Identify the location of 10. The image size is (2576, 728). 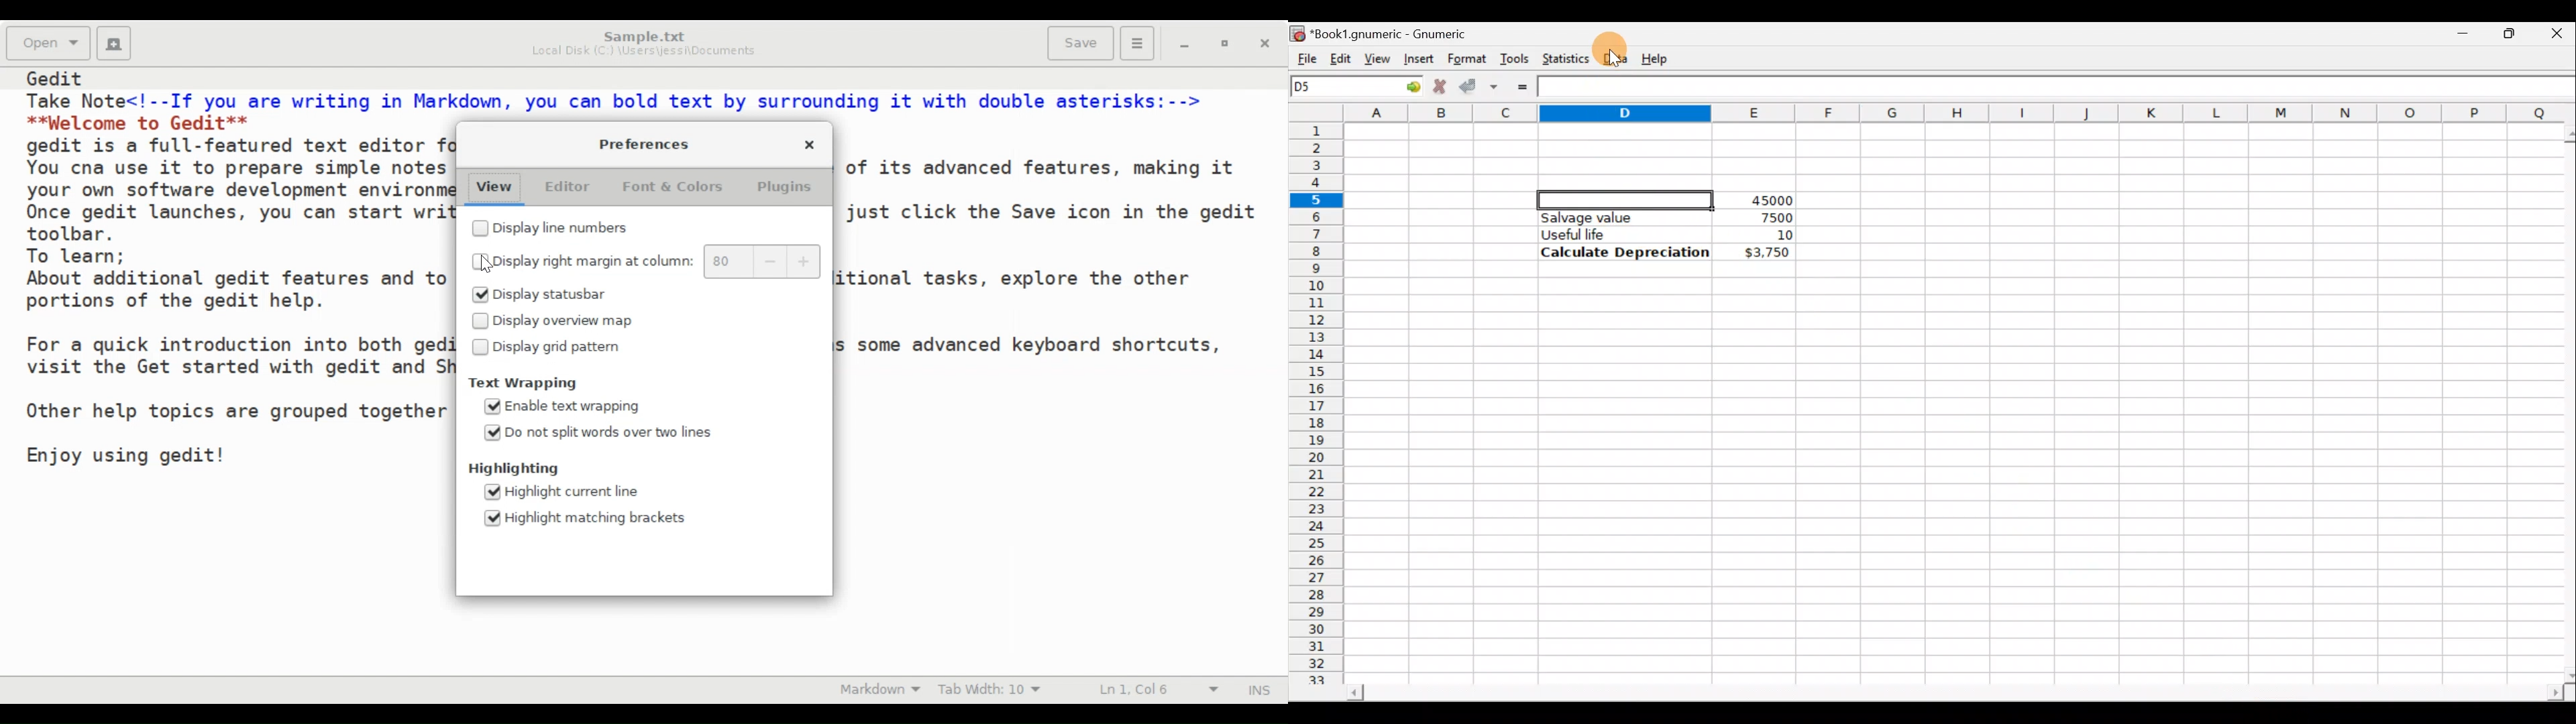
(1768, 235).